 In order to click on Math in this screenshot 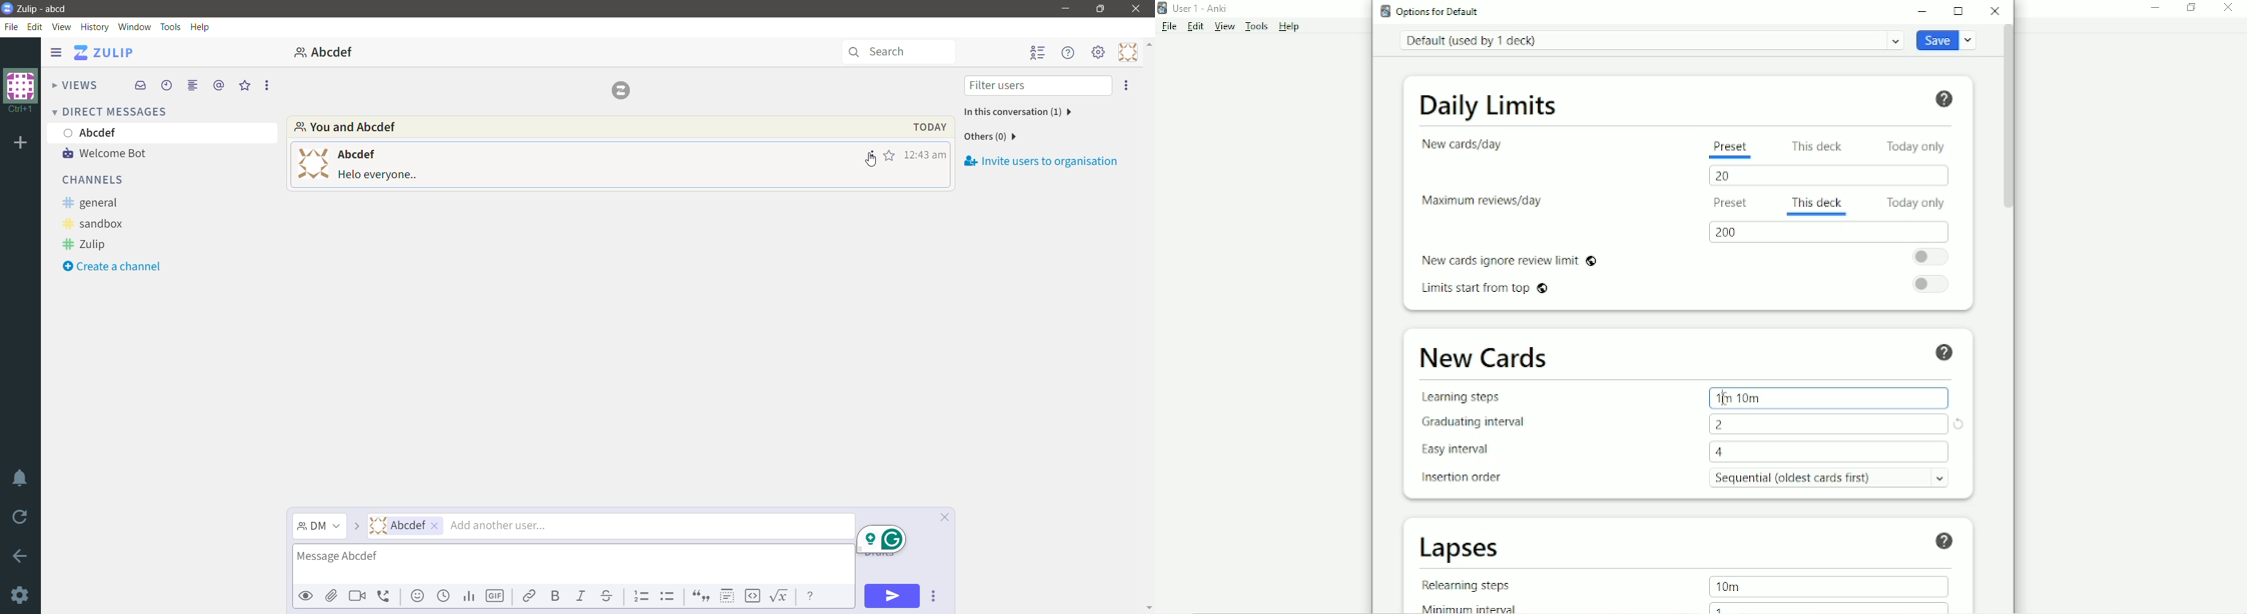, I will do `click(781, 597)`.